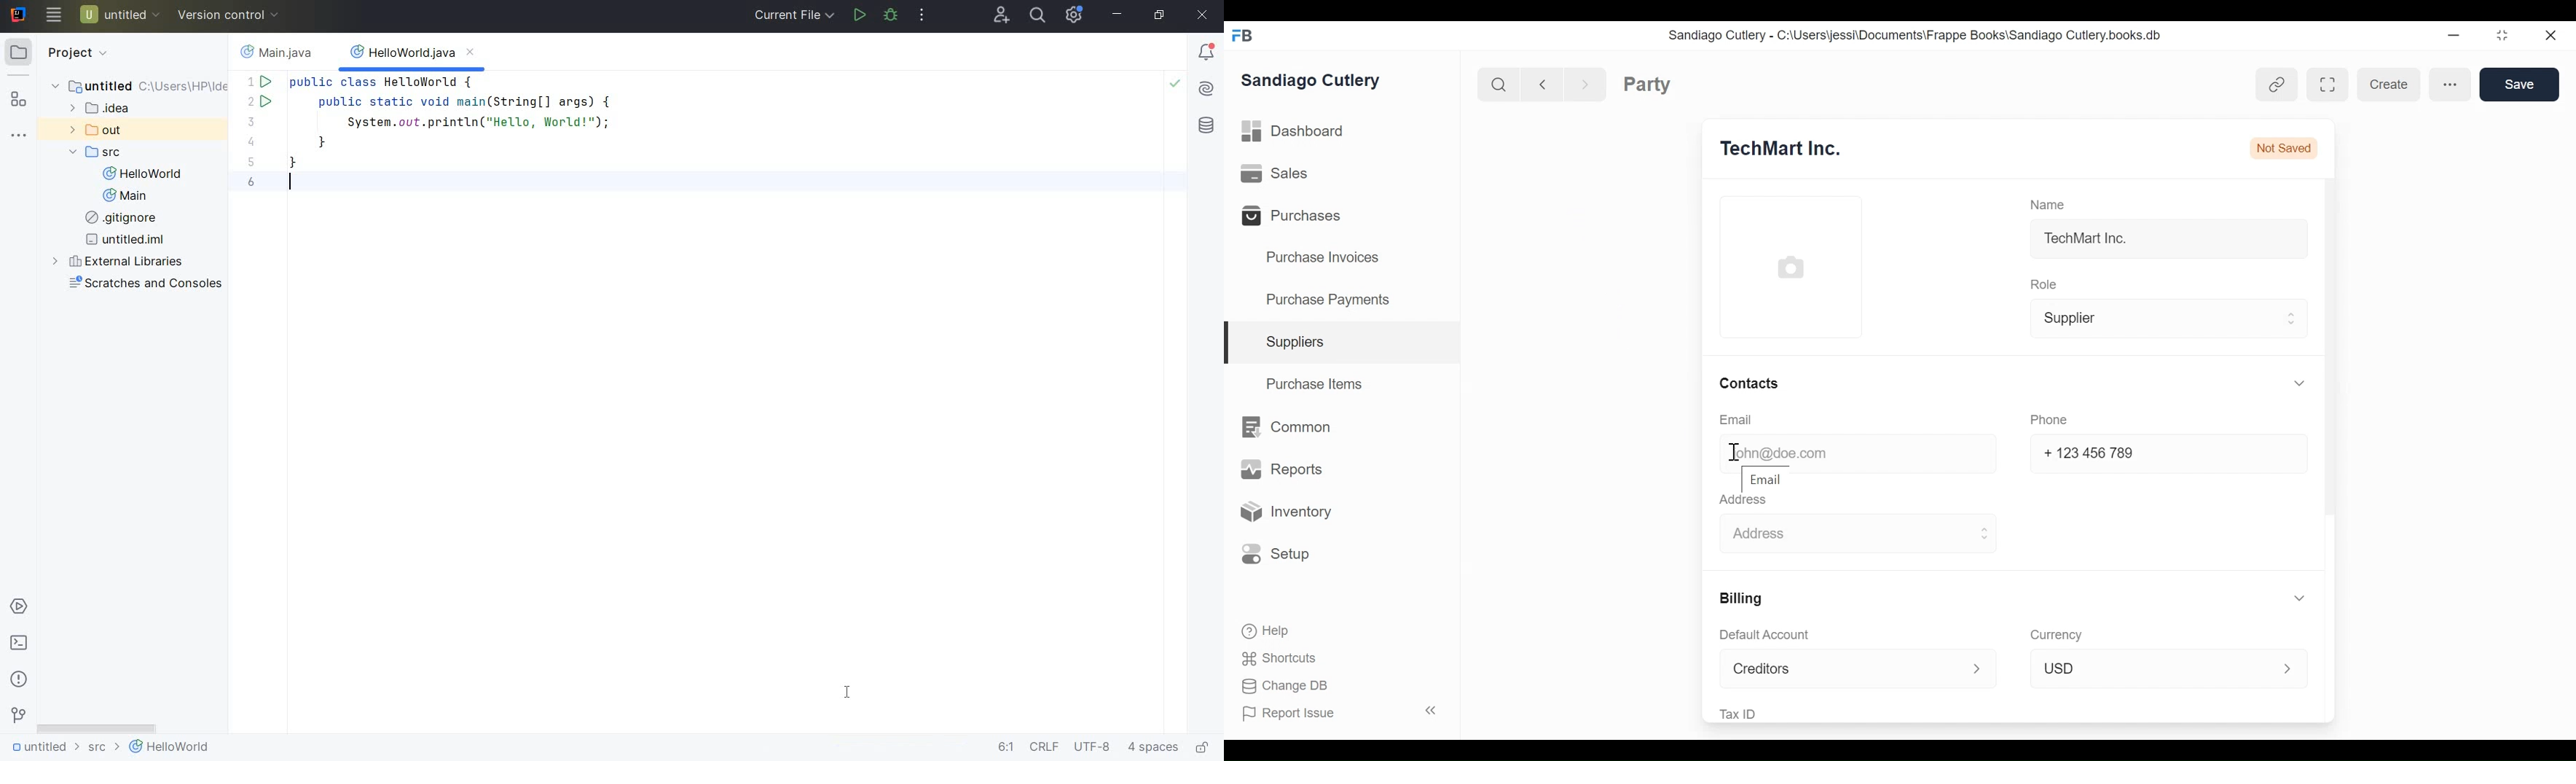 Image resolution: width=2576 pixels, height=784 pixels. What do you see at coordinates (2091, 452) in the screenshot?
I see `+123 456 789` at bounding box center [2091, 452].